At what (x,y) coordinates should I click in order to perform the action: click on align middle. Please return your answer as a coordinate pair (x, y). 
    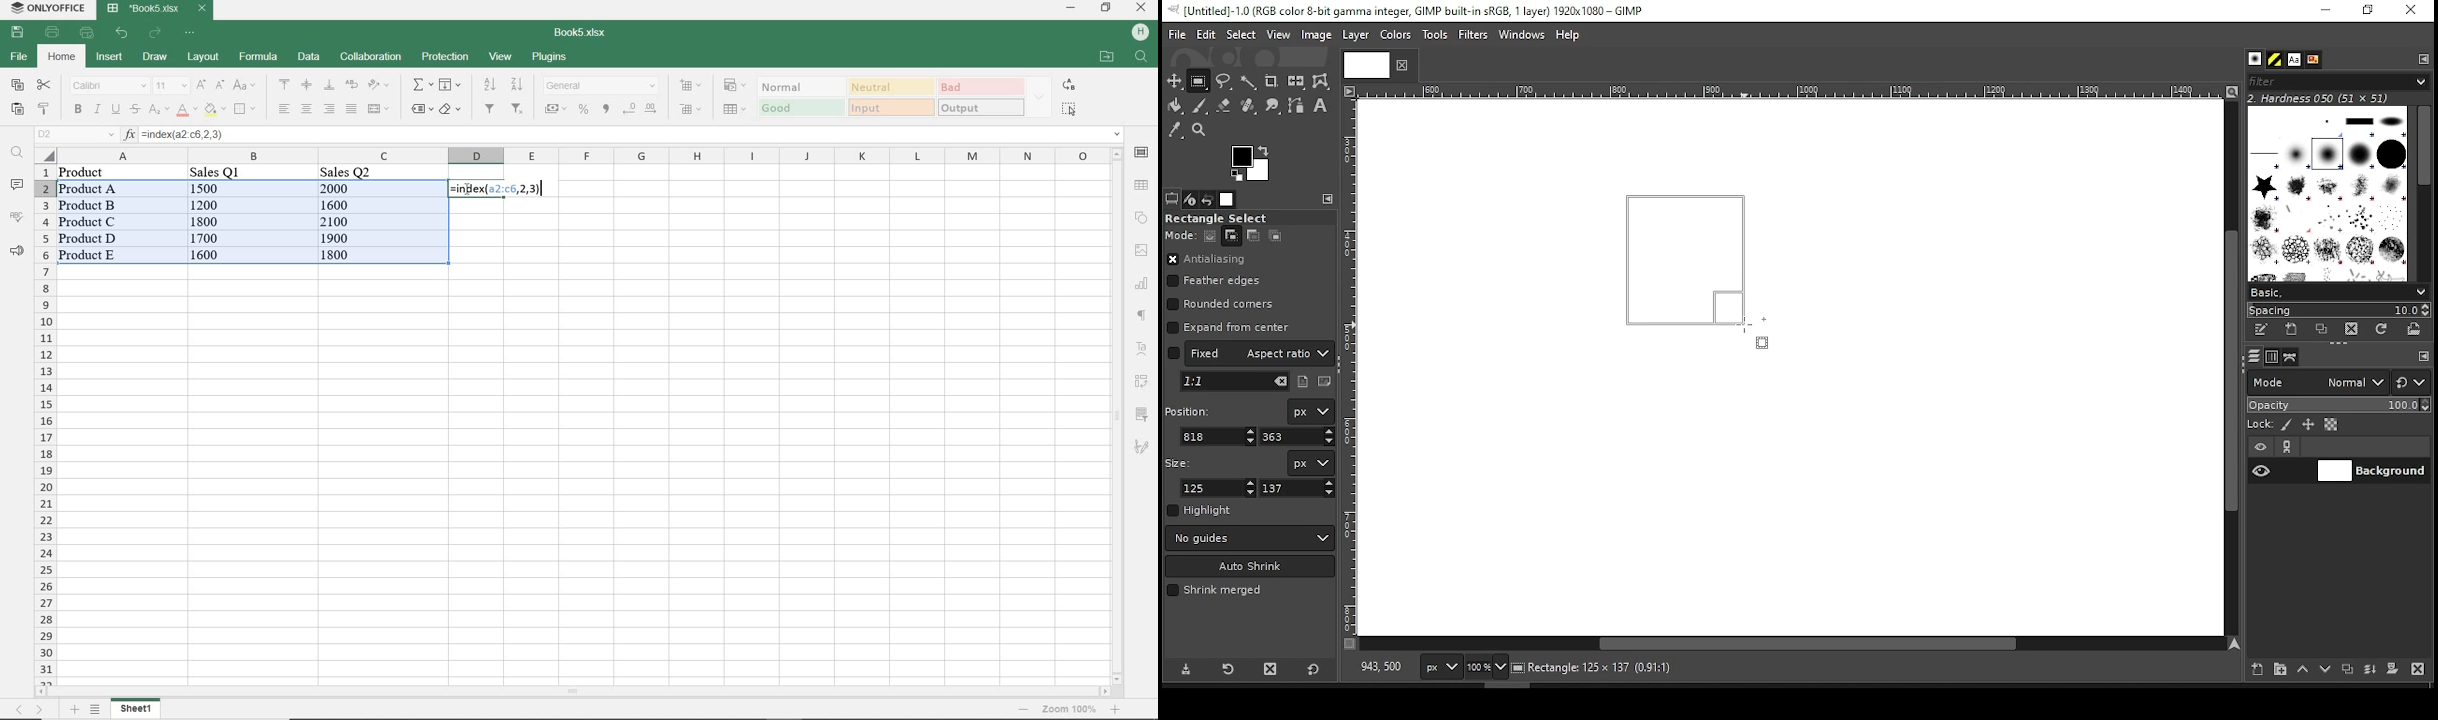
    Looking at the image, I should click on (307, 86).